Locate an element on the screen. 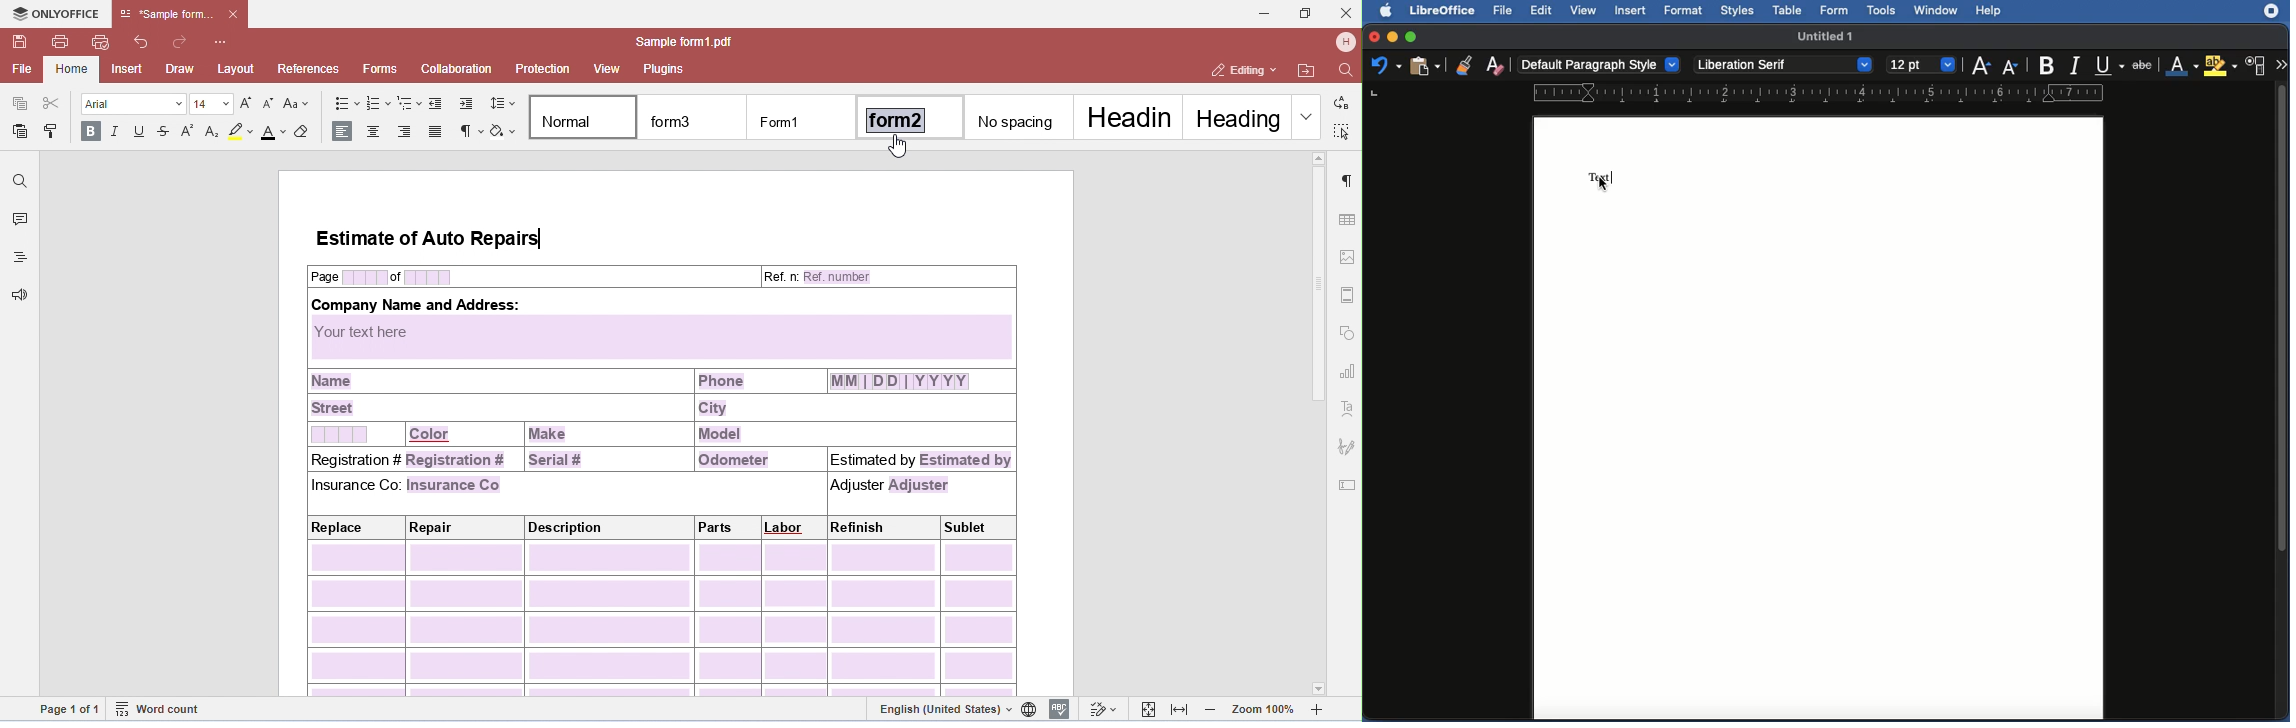 This screenshot has width=2296, height=728. Text is located at coordinates (1601, 177).